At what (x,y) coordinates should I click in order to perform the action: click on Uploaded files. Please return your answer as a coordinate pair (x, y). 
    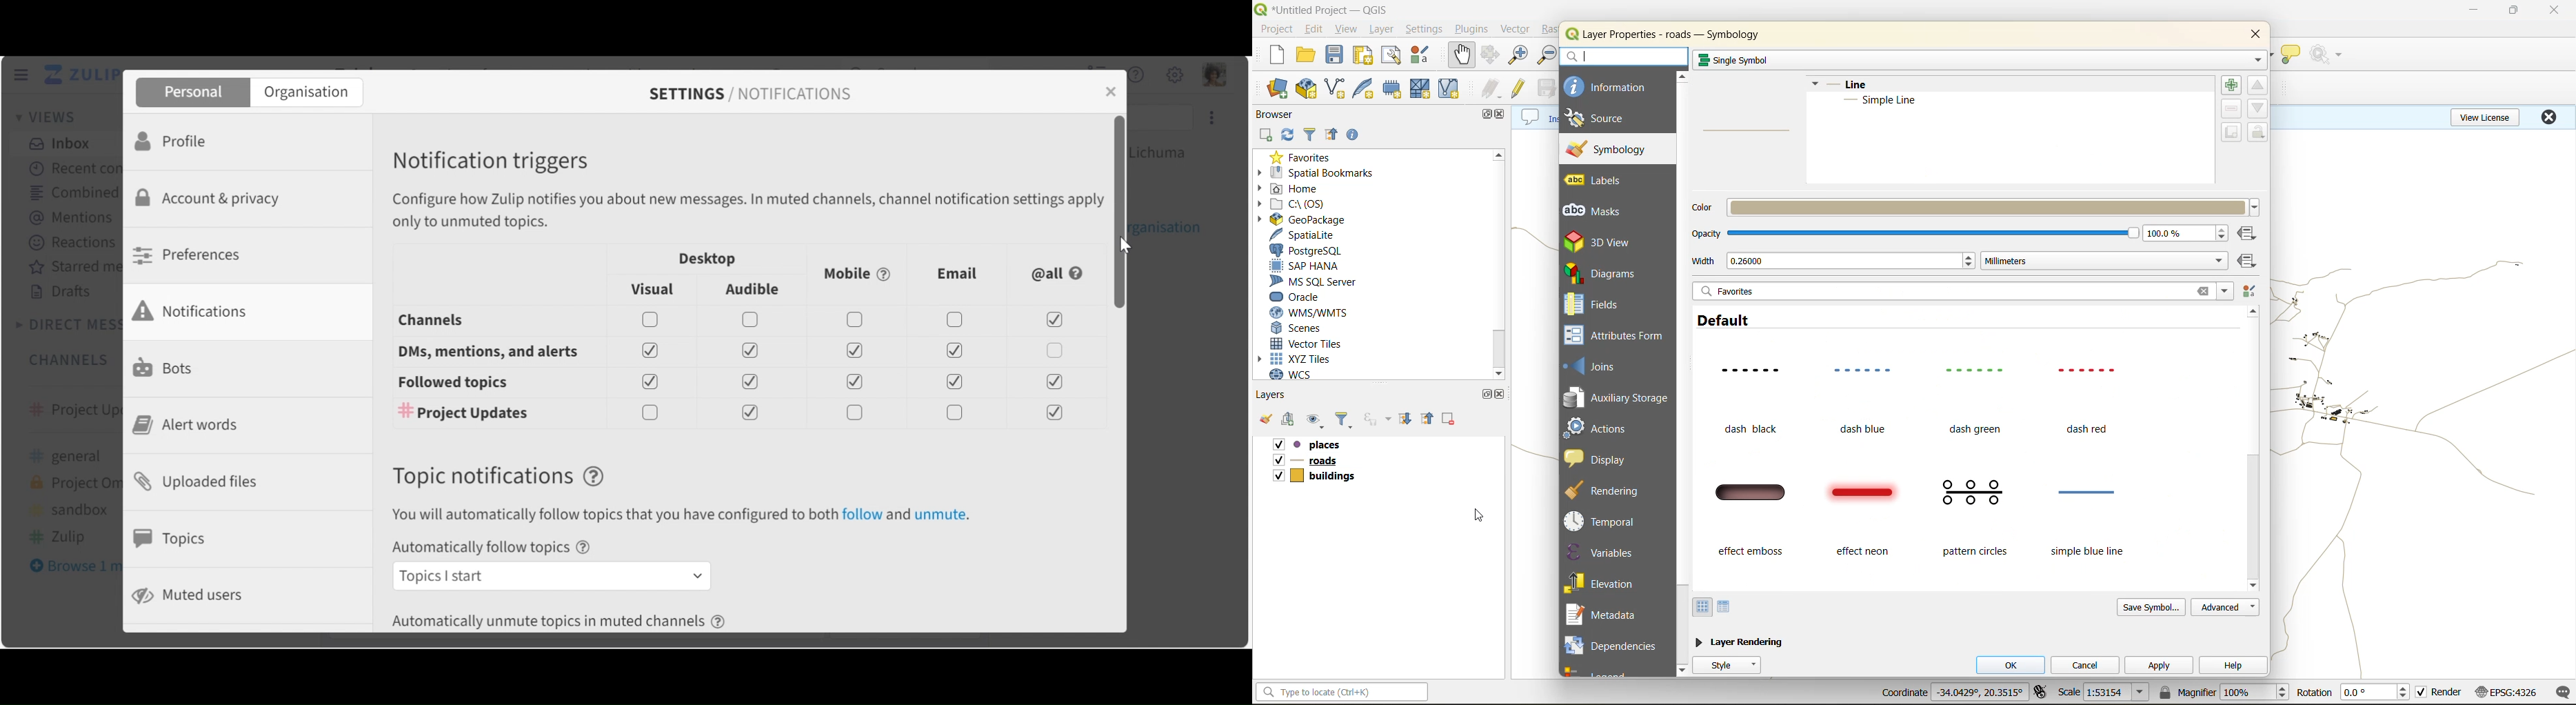
    Looking at the image, I should click on (202, 480).